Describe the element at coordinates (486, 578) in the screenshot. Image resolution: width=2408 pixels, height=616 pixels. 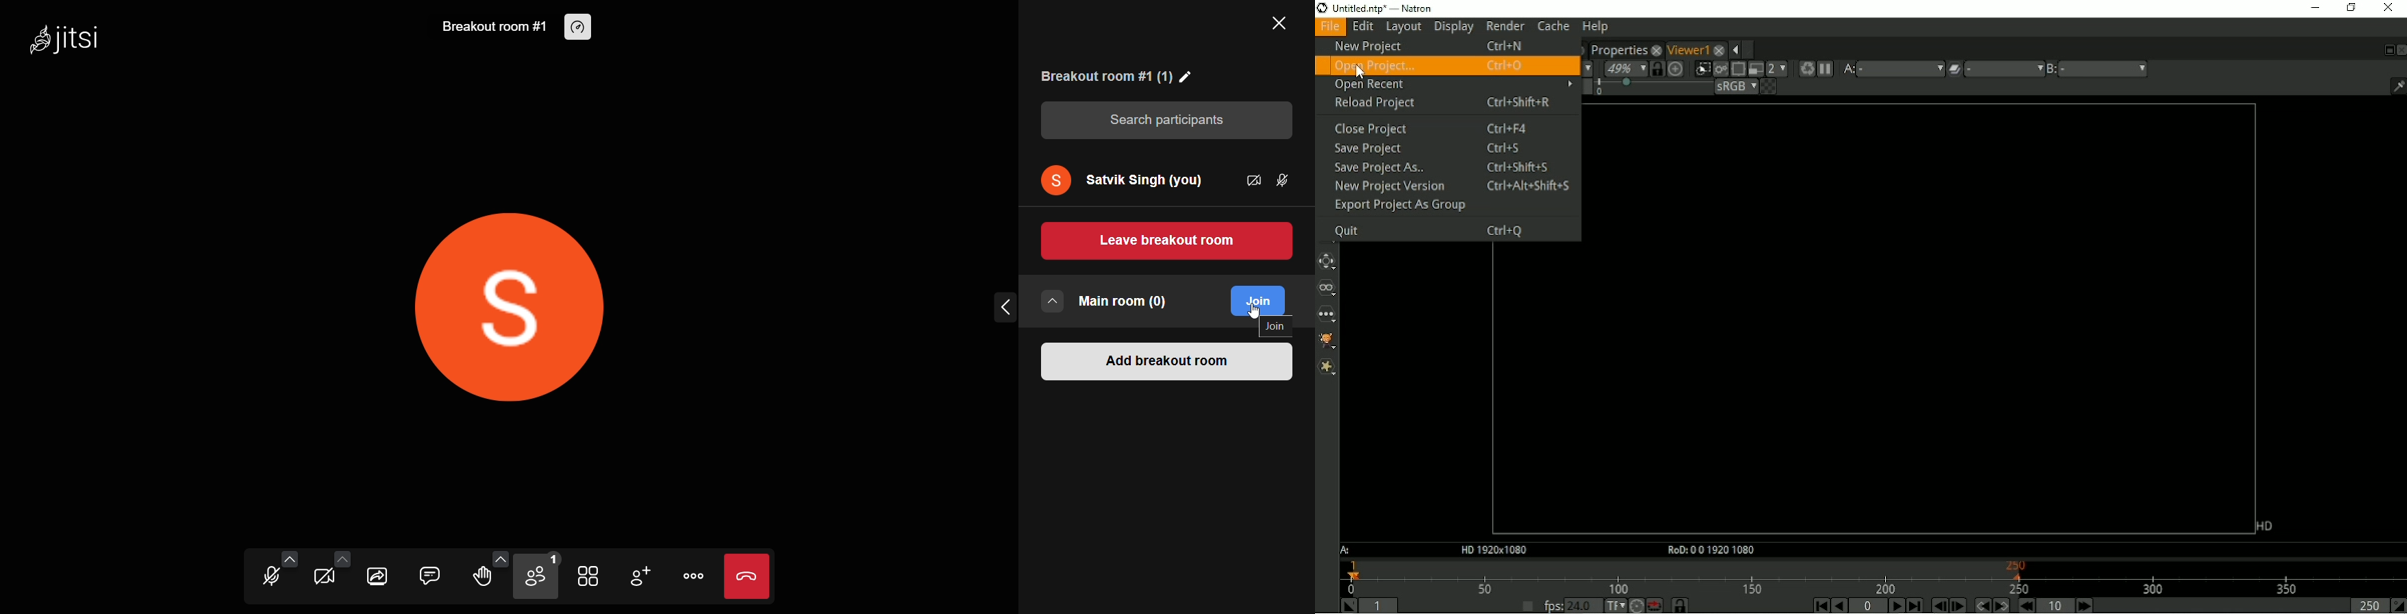
I see `raise hand` at that location.